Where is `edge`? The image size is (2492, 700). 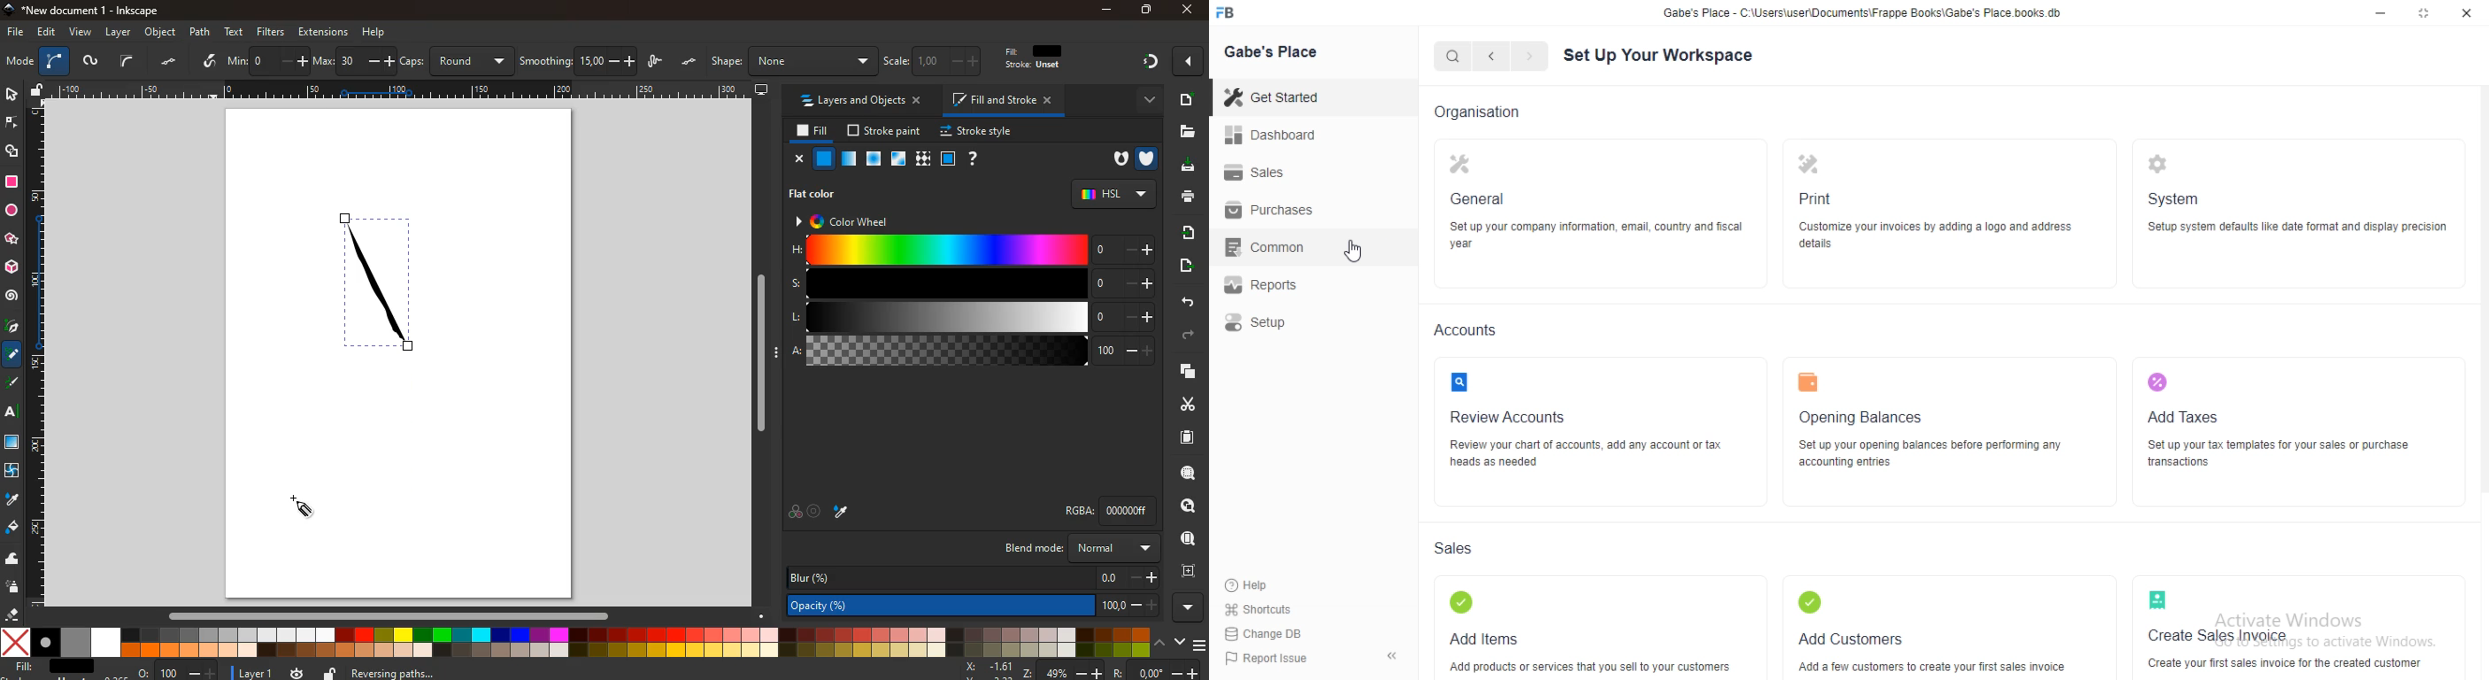
edge is located at coordinates (12, 126).